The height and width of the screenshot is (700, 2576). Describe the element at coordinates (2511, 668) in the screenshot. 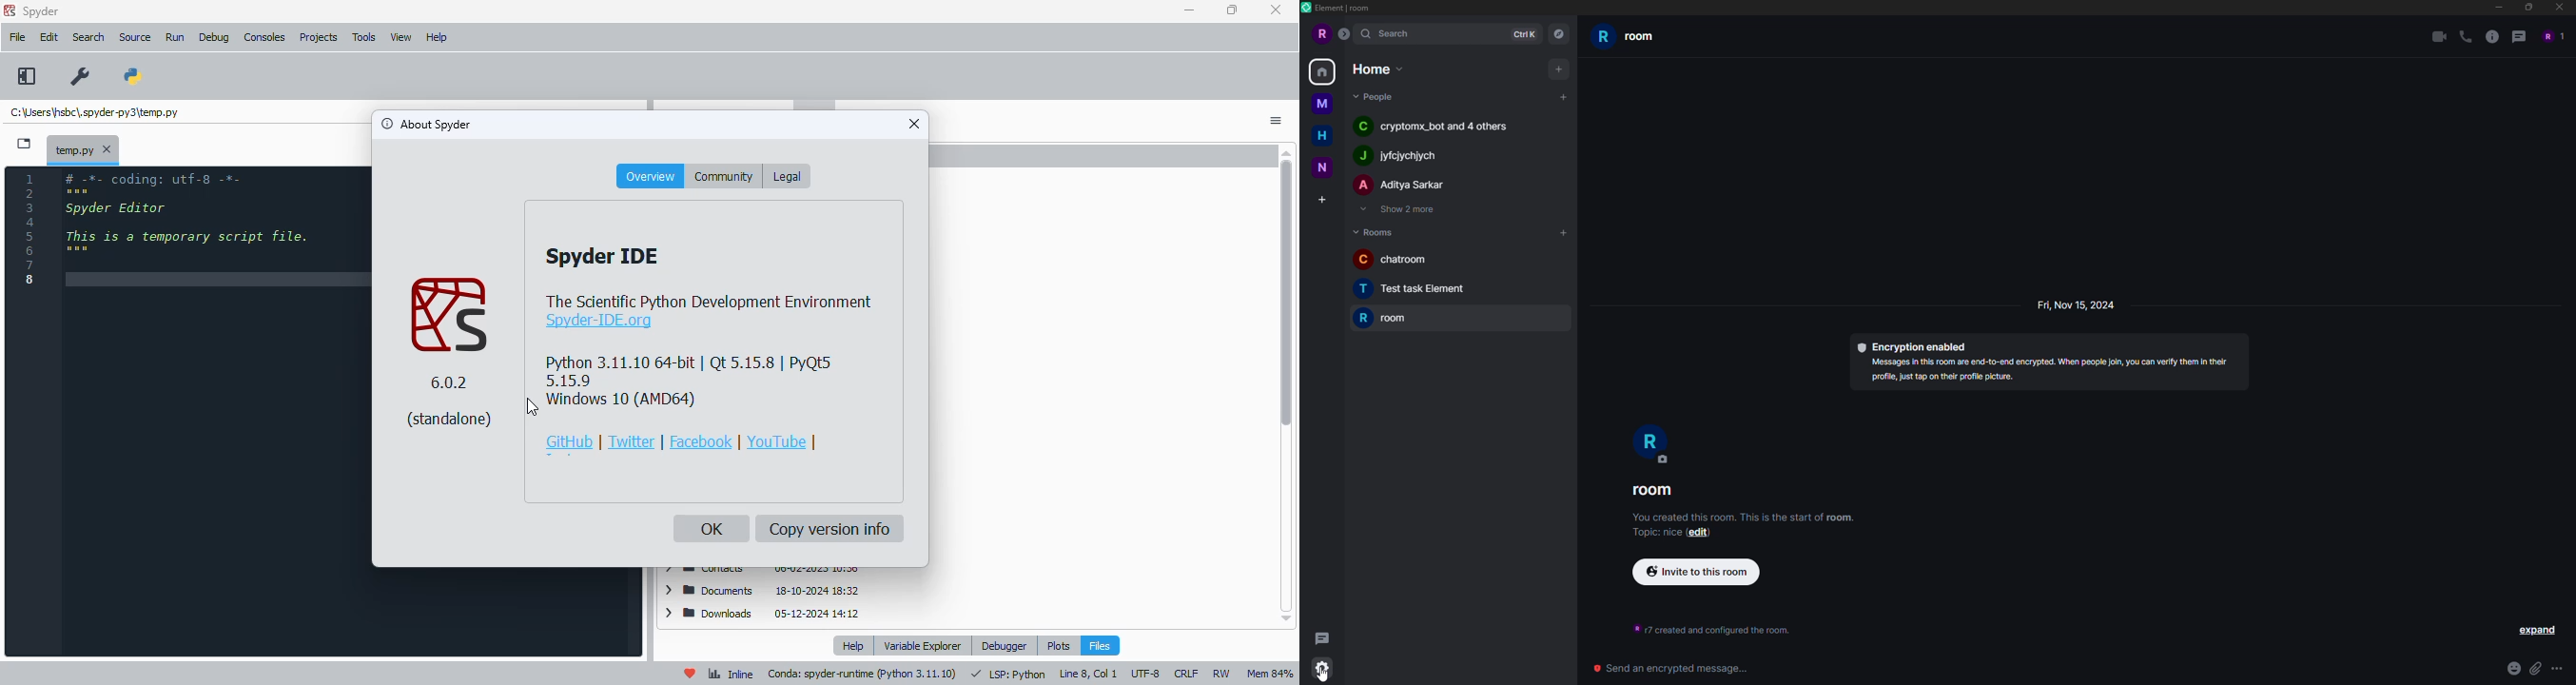

I see `emoji` at that location.